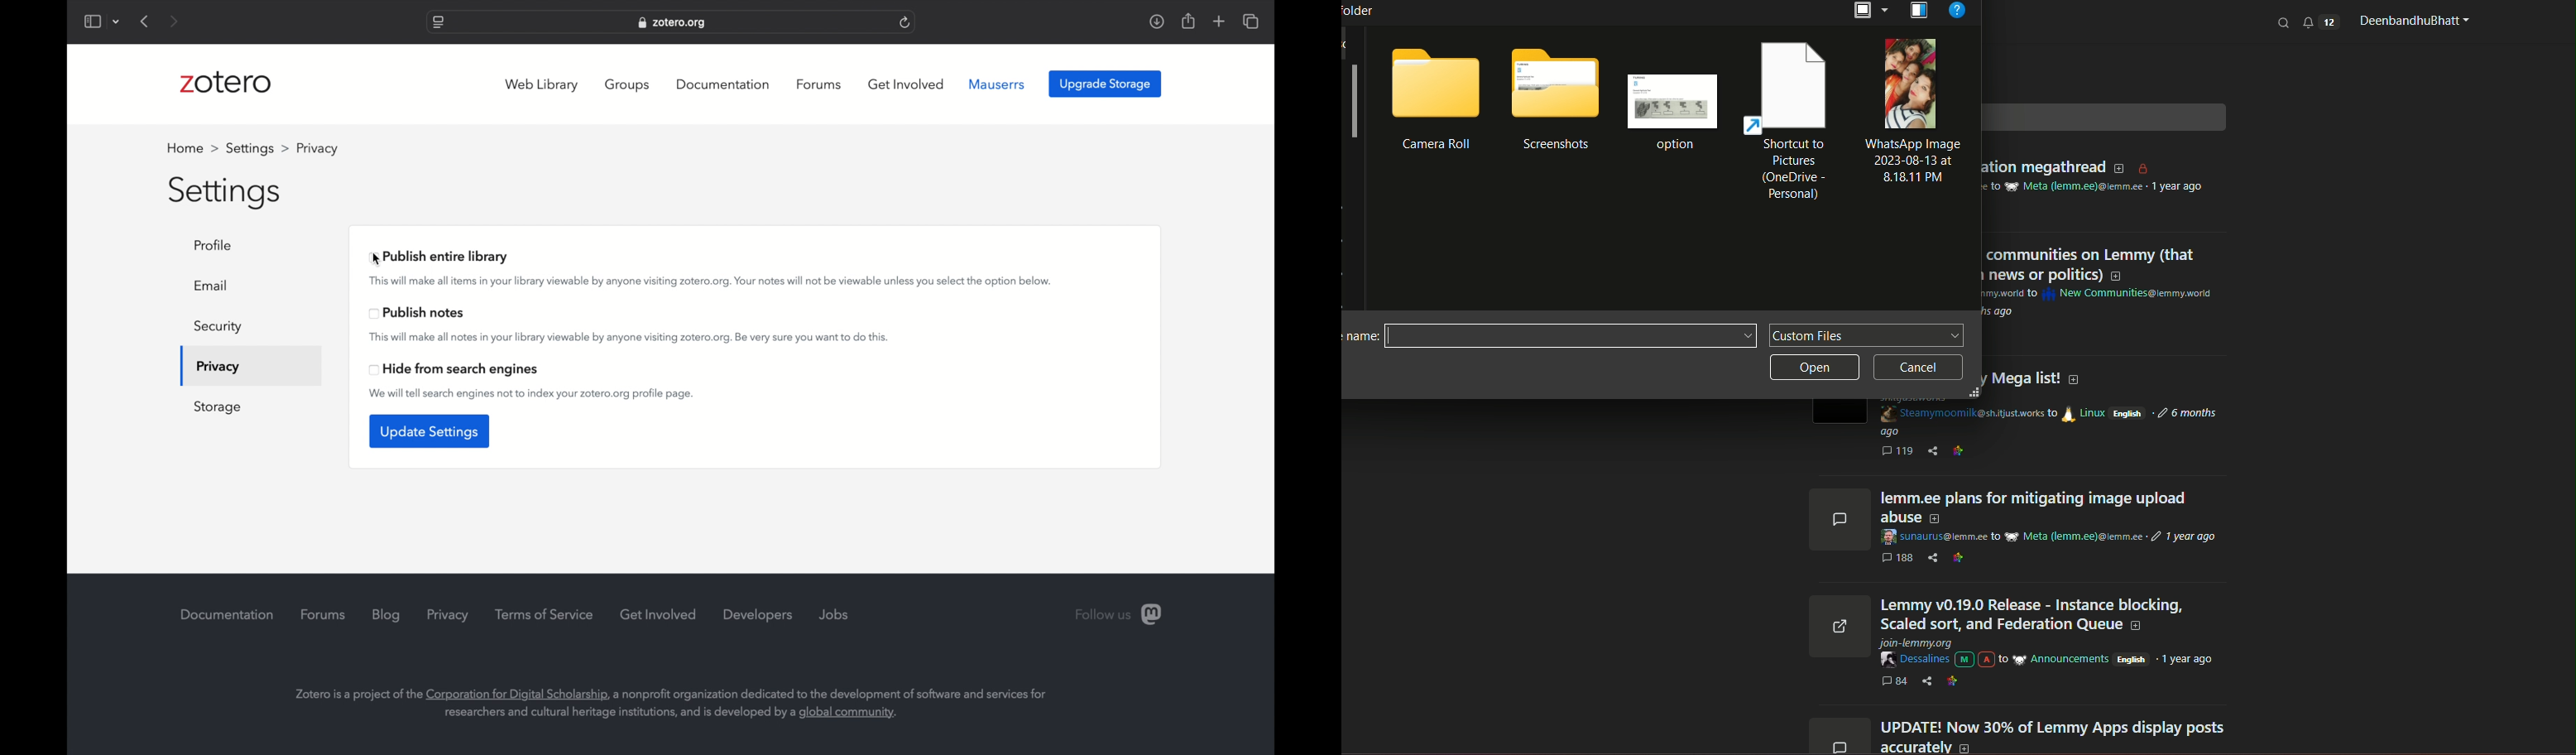  Describe the element at coordinates (1916, 12) in the screenshot. I see `icon` at that location.